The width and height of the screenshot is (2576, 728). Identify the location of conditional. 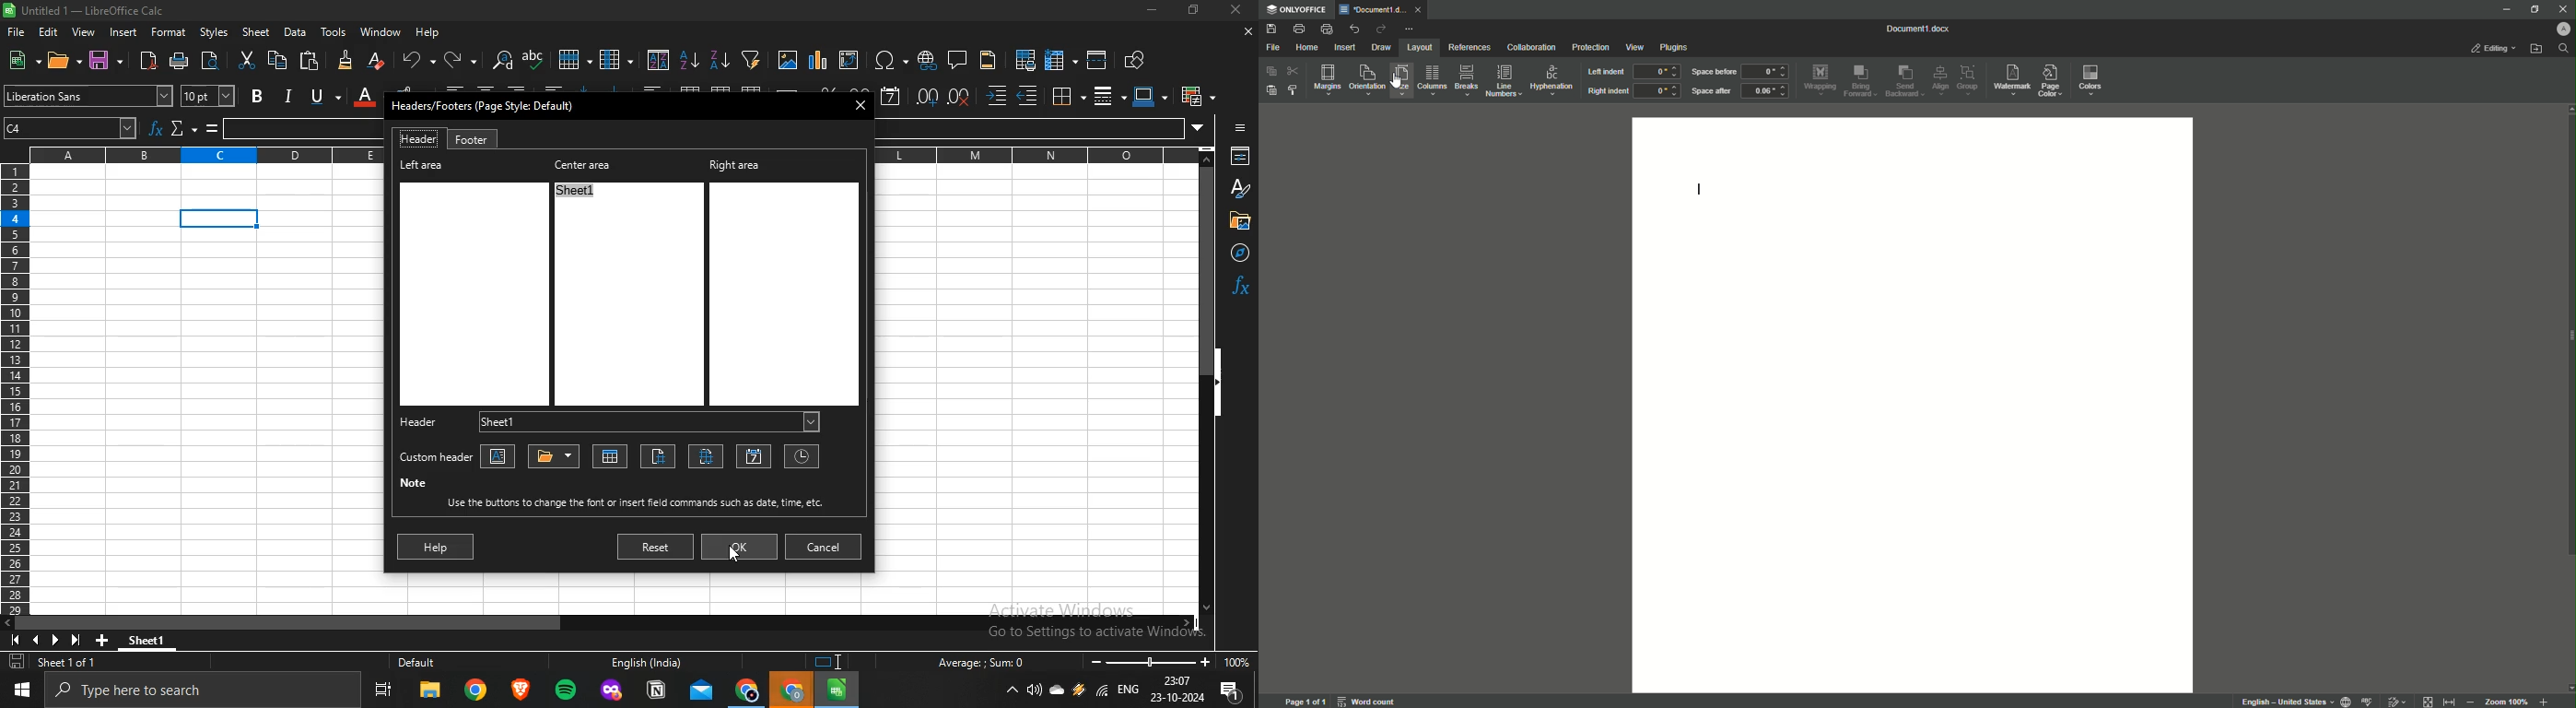
(1194, 96).